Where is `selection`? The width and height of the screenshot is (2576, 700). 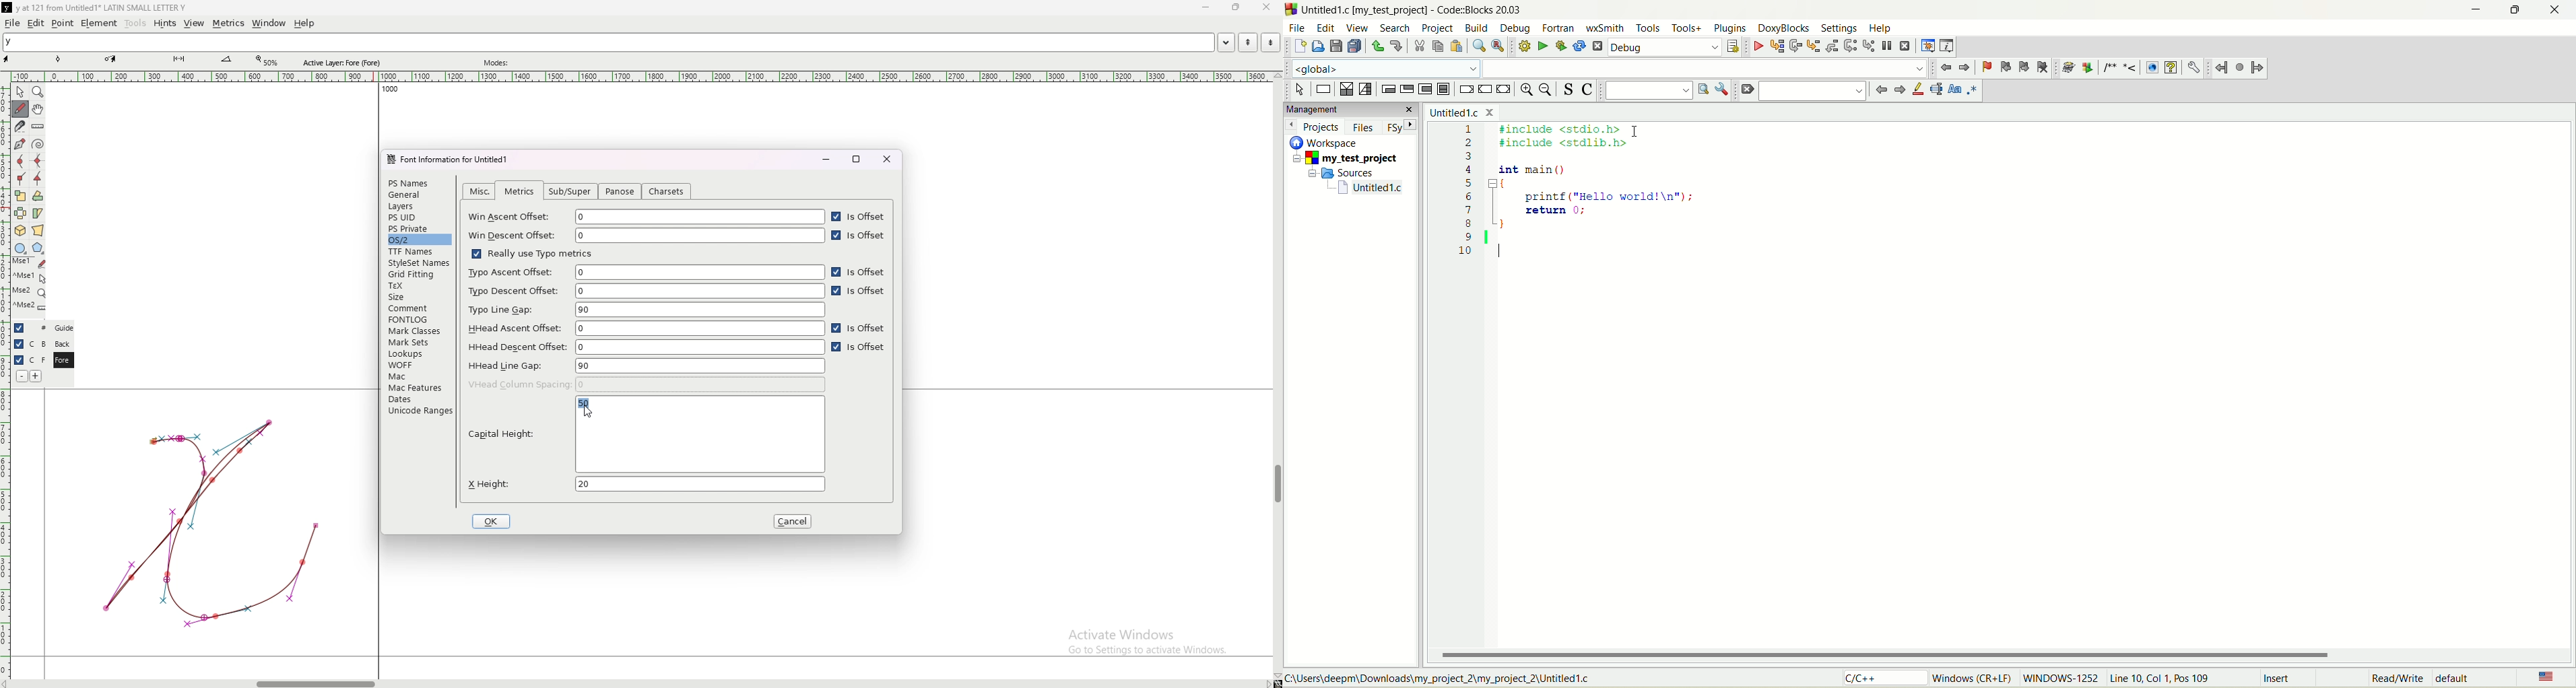 selection is located at coordinates (1366, 90).